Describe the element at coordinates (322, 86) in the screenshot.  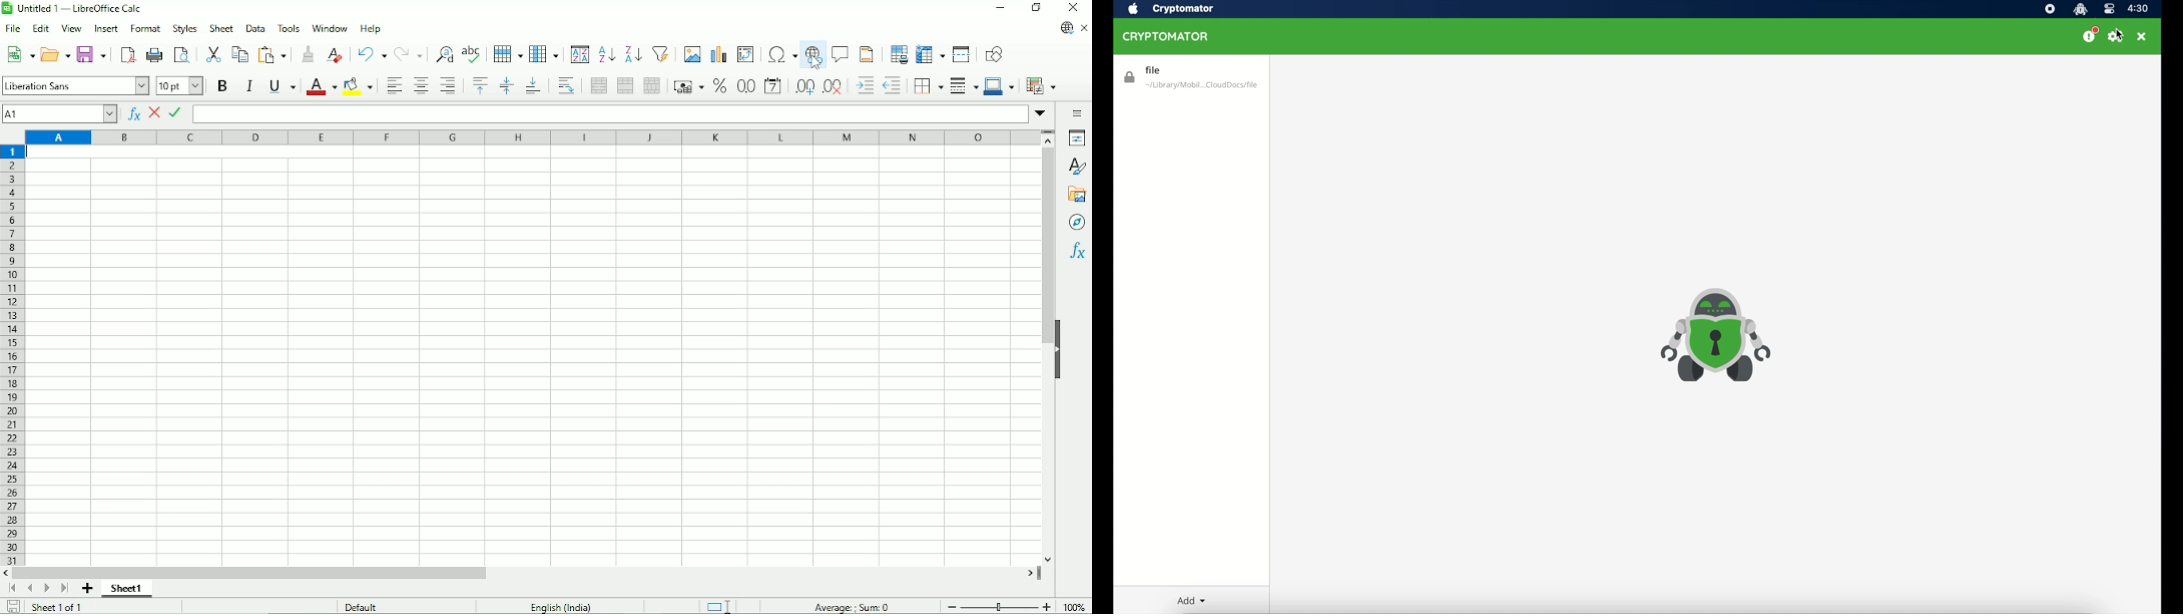
I see `Text color` at that location.